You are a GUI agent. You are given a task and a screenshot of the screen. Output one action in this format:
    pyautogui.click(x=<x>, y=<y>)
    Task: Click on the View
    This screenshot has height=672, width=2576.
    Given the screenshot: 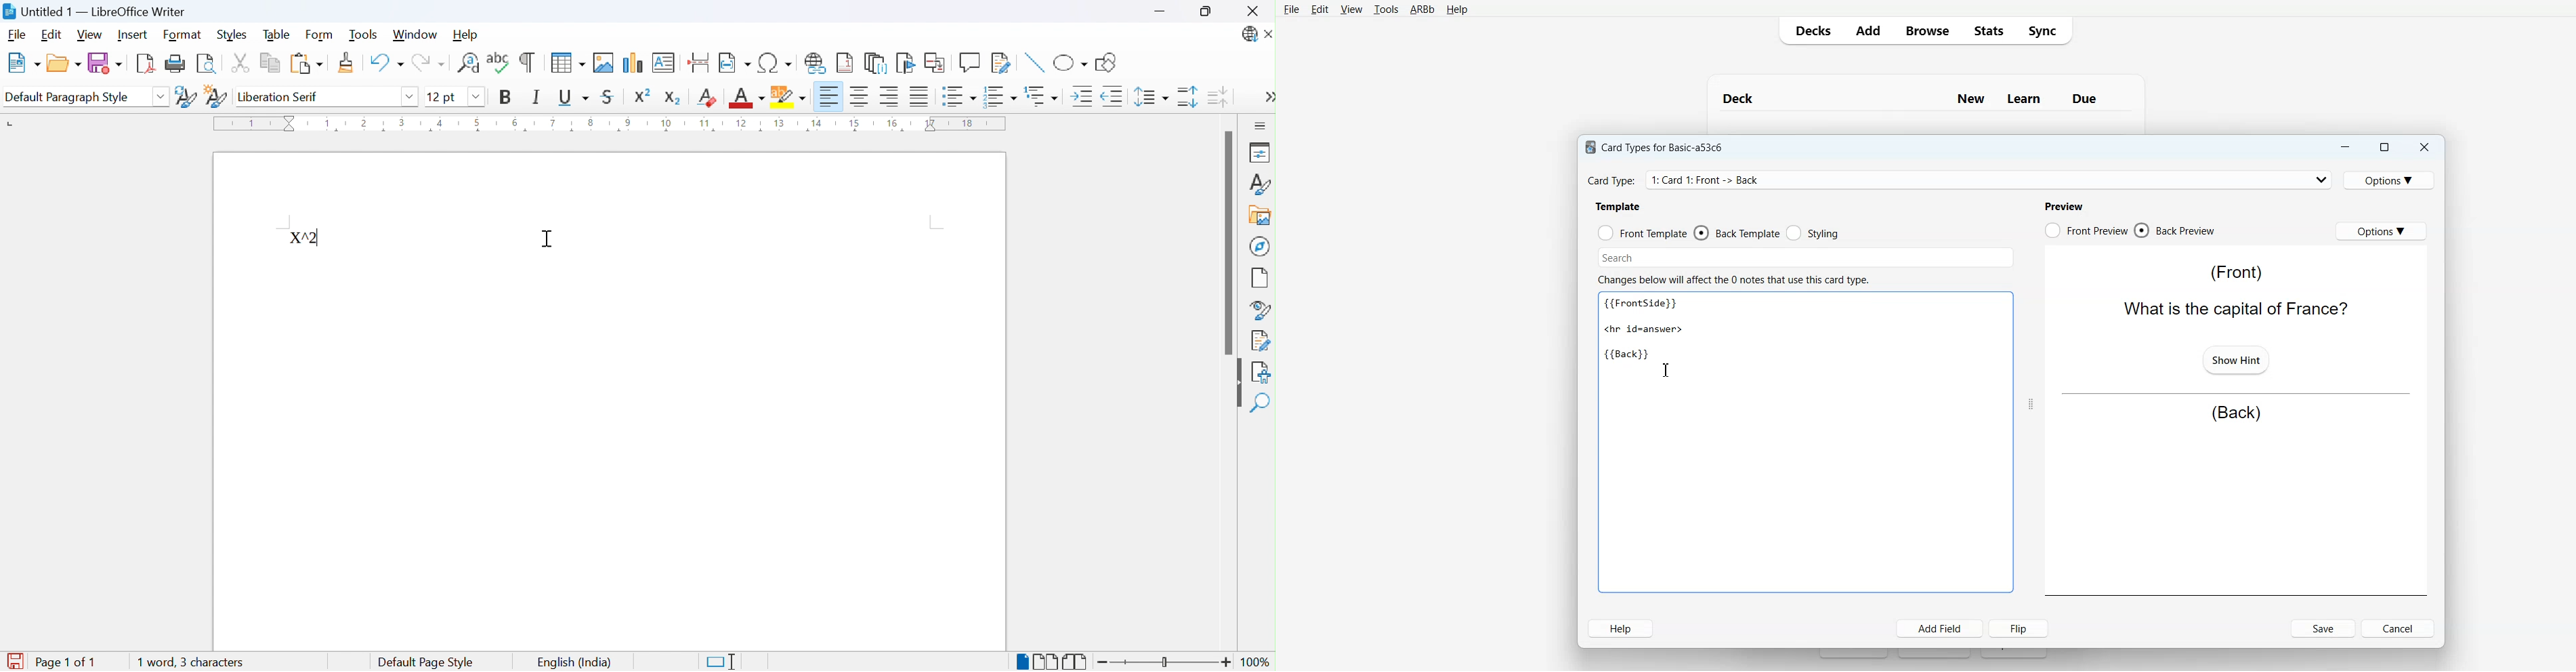 What is the action you would take?
    pyautogui.click(x=1351, y=9)
    